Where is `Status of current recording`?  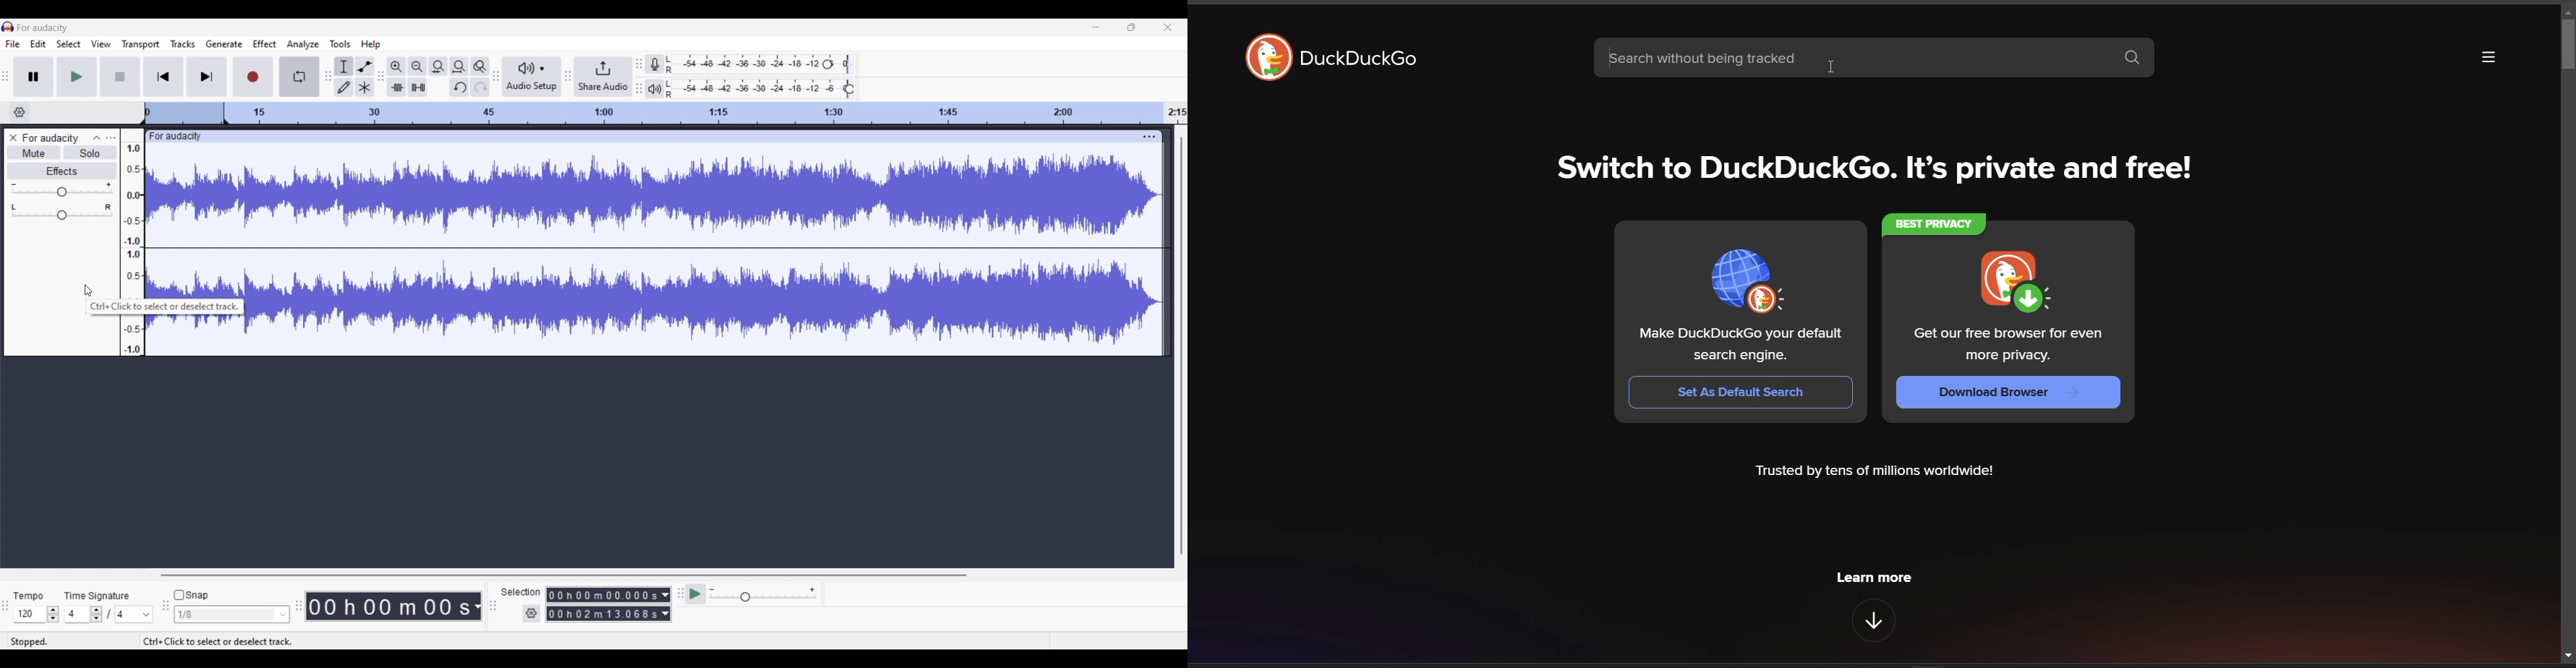
Status of current recording is located at coordinates (72, 642).